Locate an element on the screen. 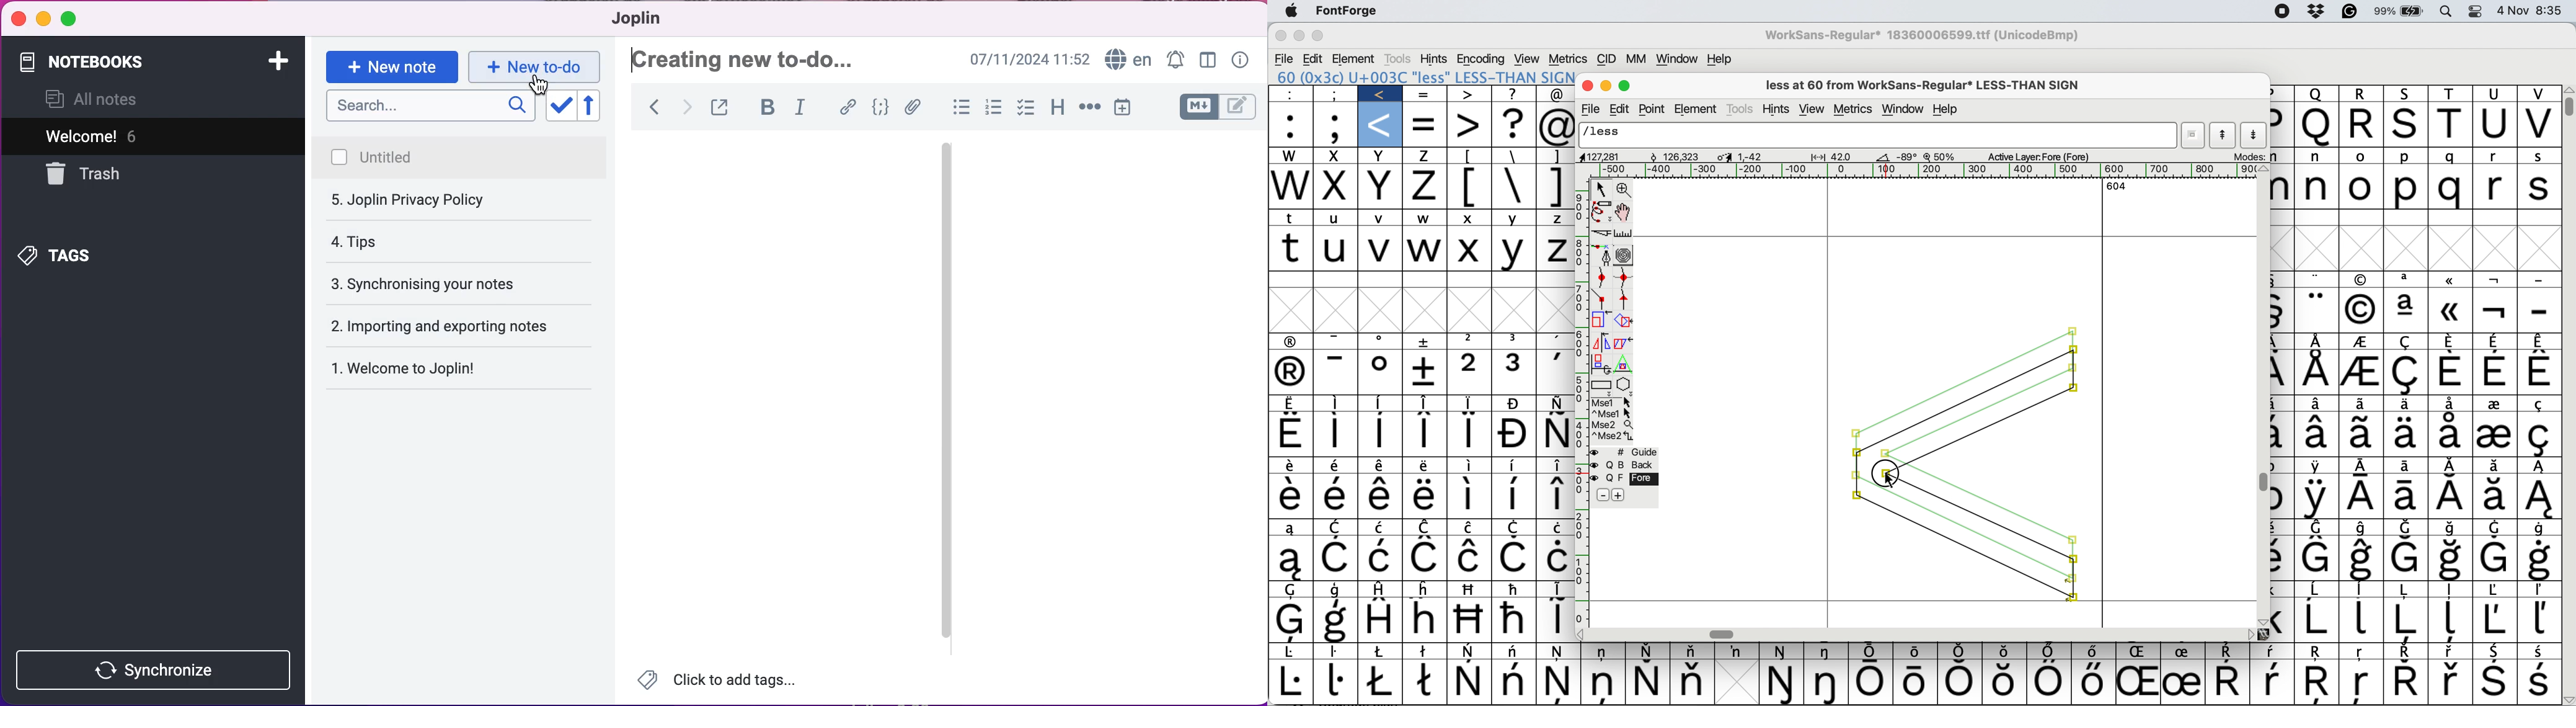  Symbol is located at coordinates (2539, 373).